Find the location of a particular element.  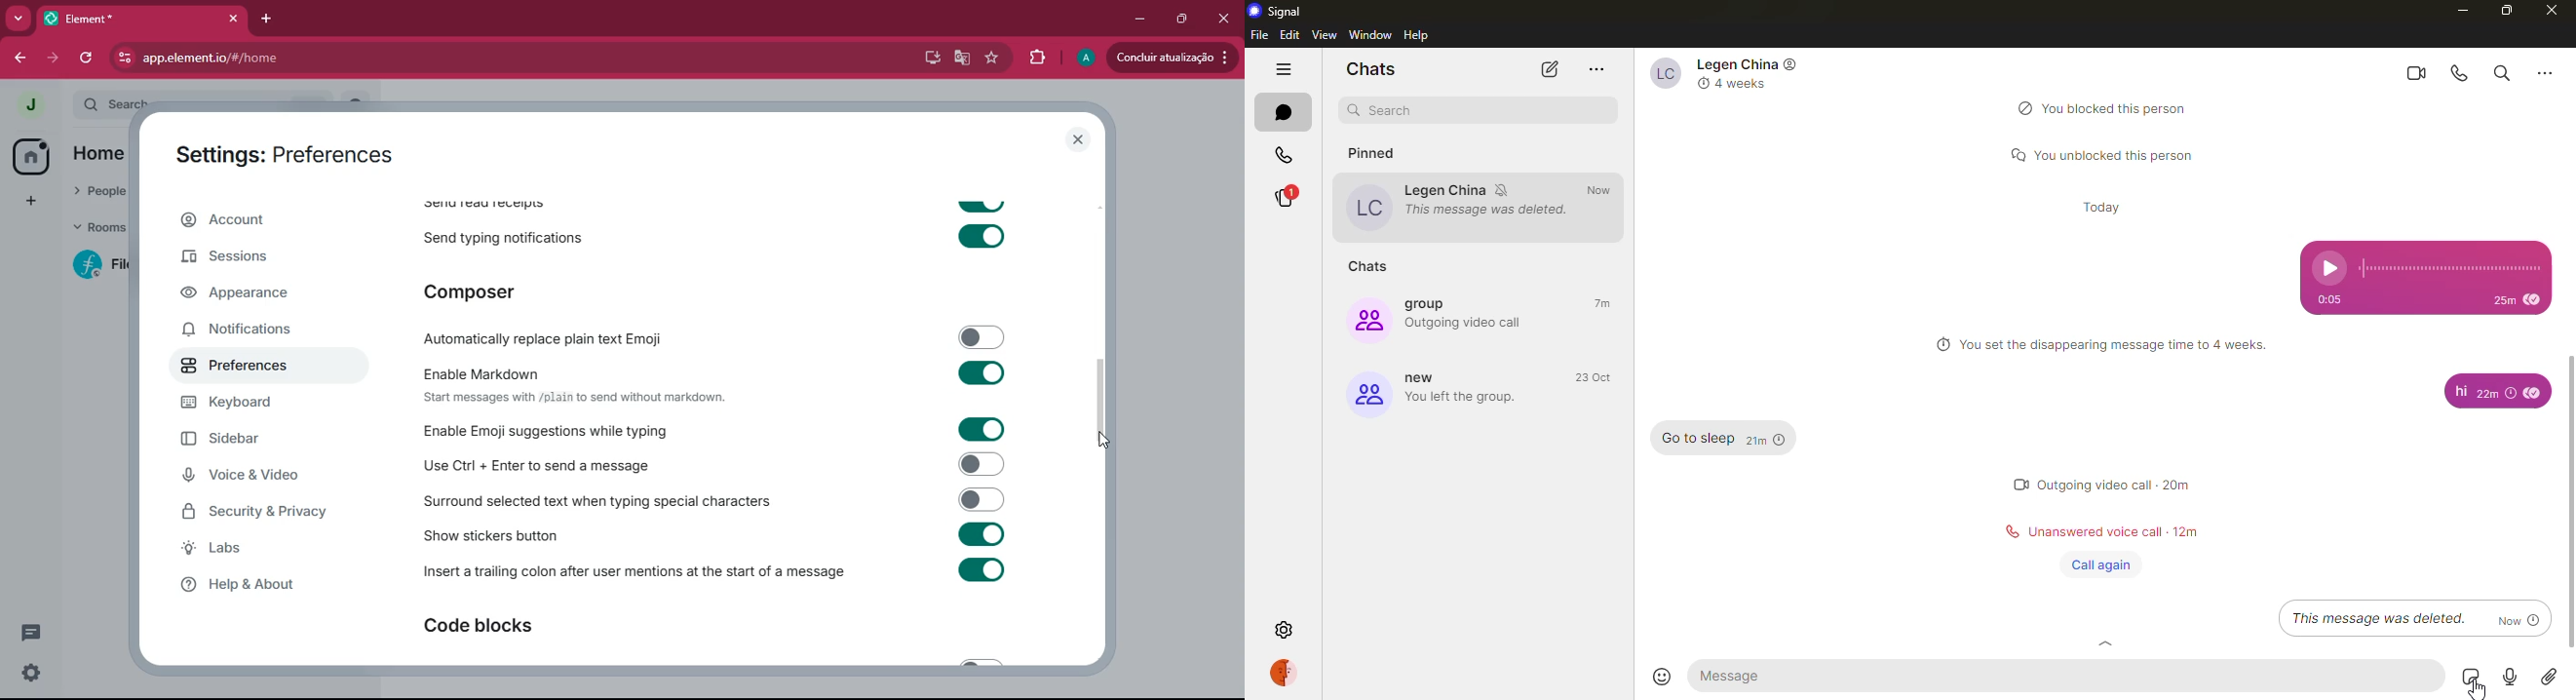

appearance is located at coordinates (250, 294).